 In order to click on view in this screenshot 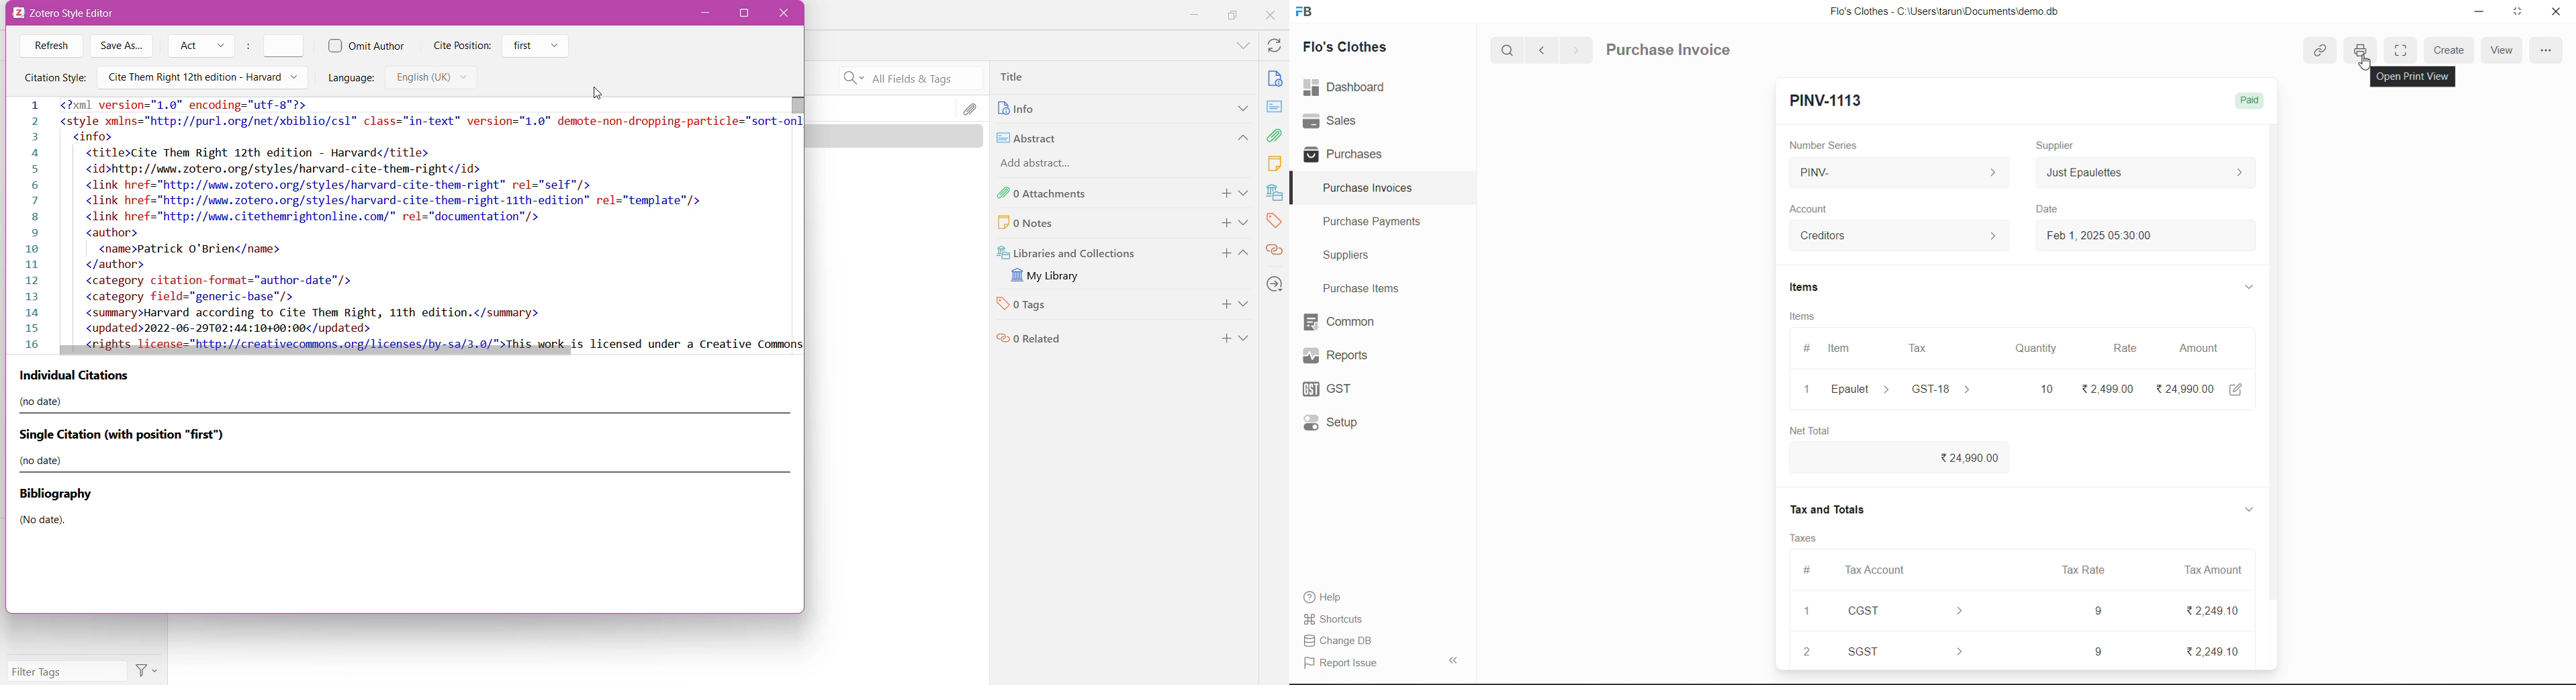, I will do `click(2504, 52)`.